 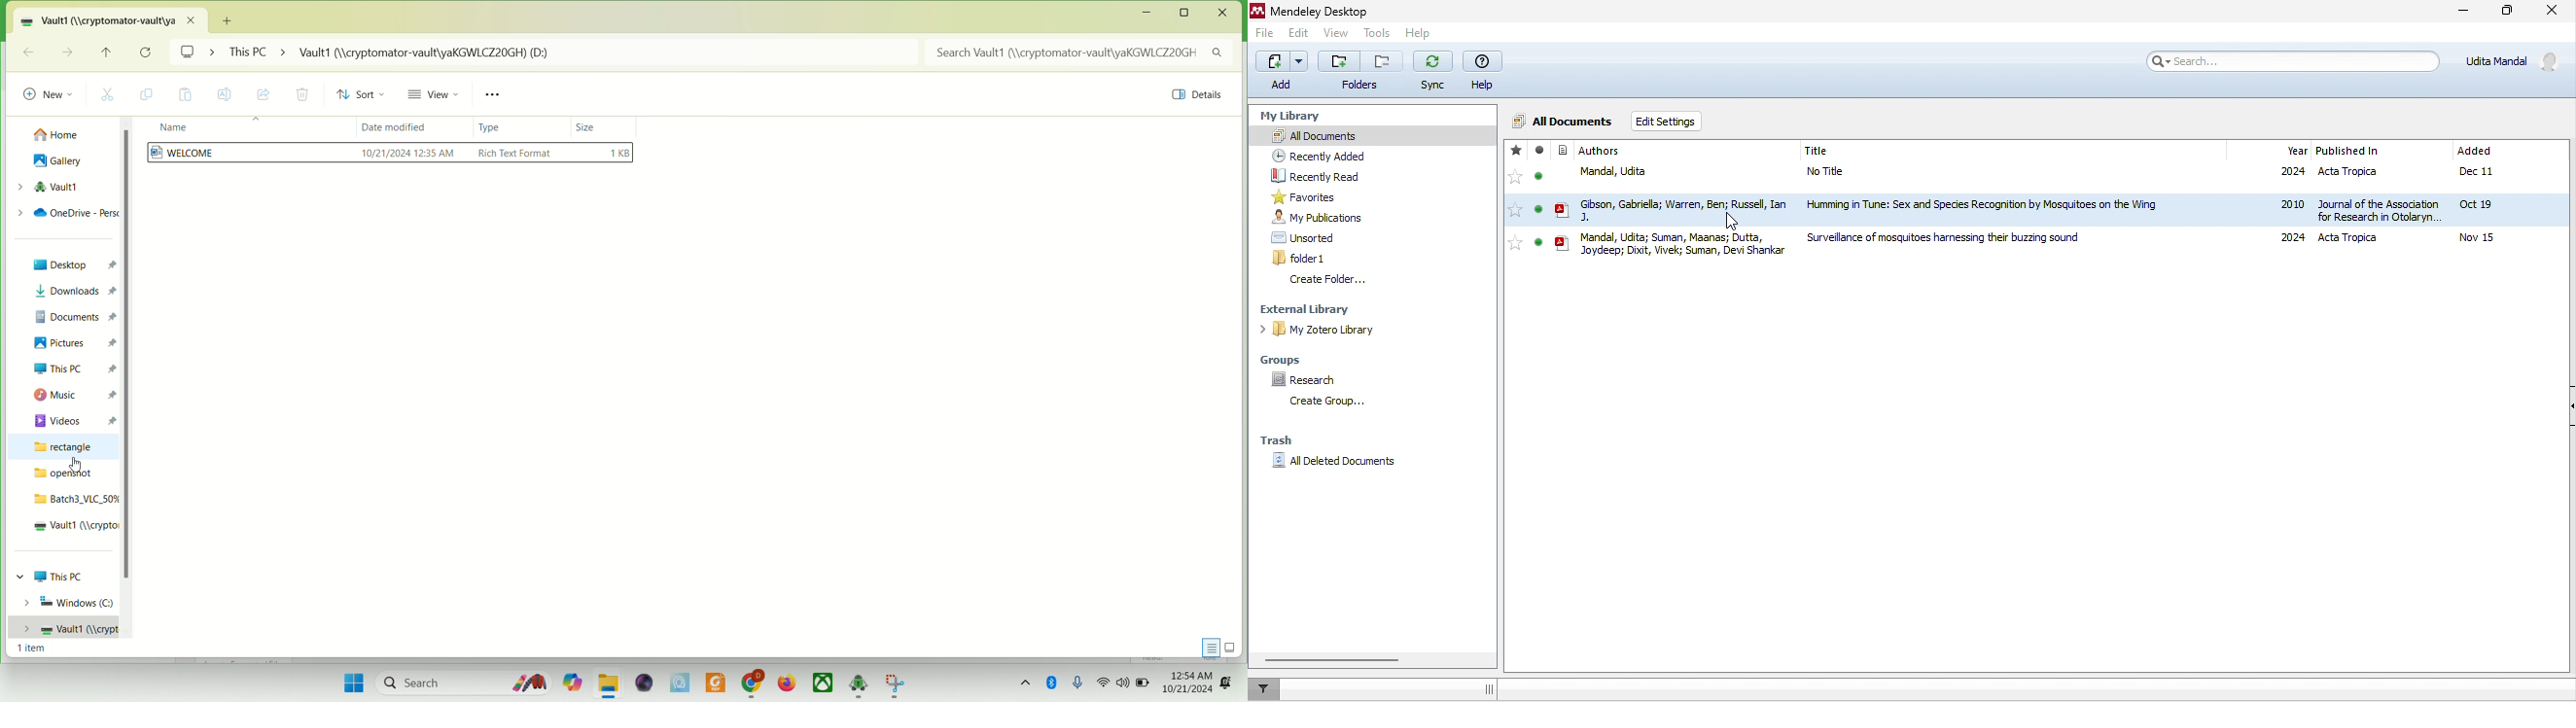 I want to click on videos, so click(x=75, y=419).